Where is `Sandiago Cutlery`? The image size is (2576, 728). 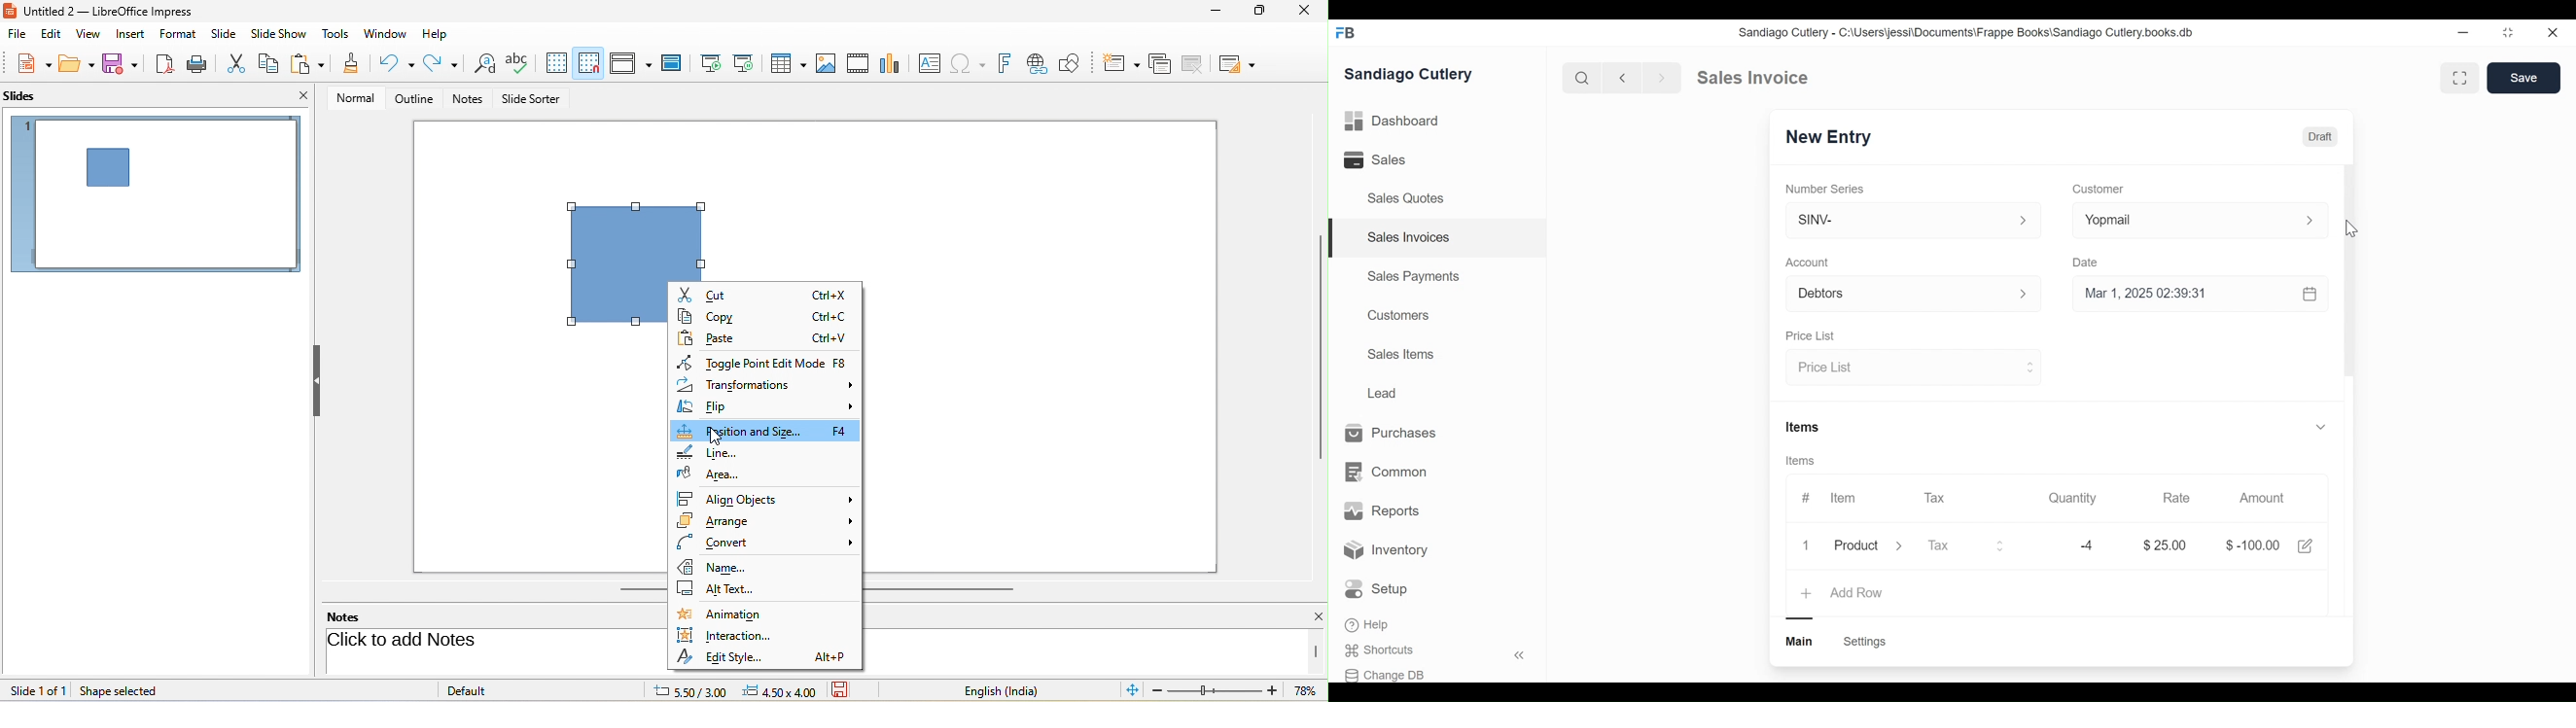
Sandiago Cutlery is located at coordinates (1409, 73).